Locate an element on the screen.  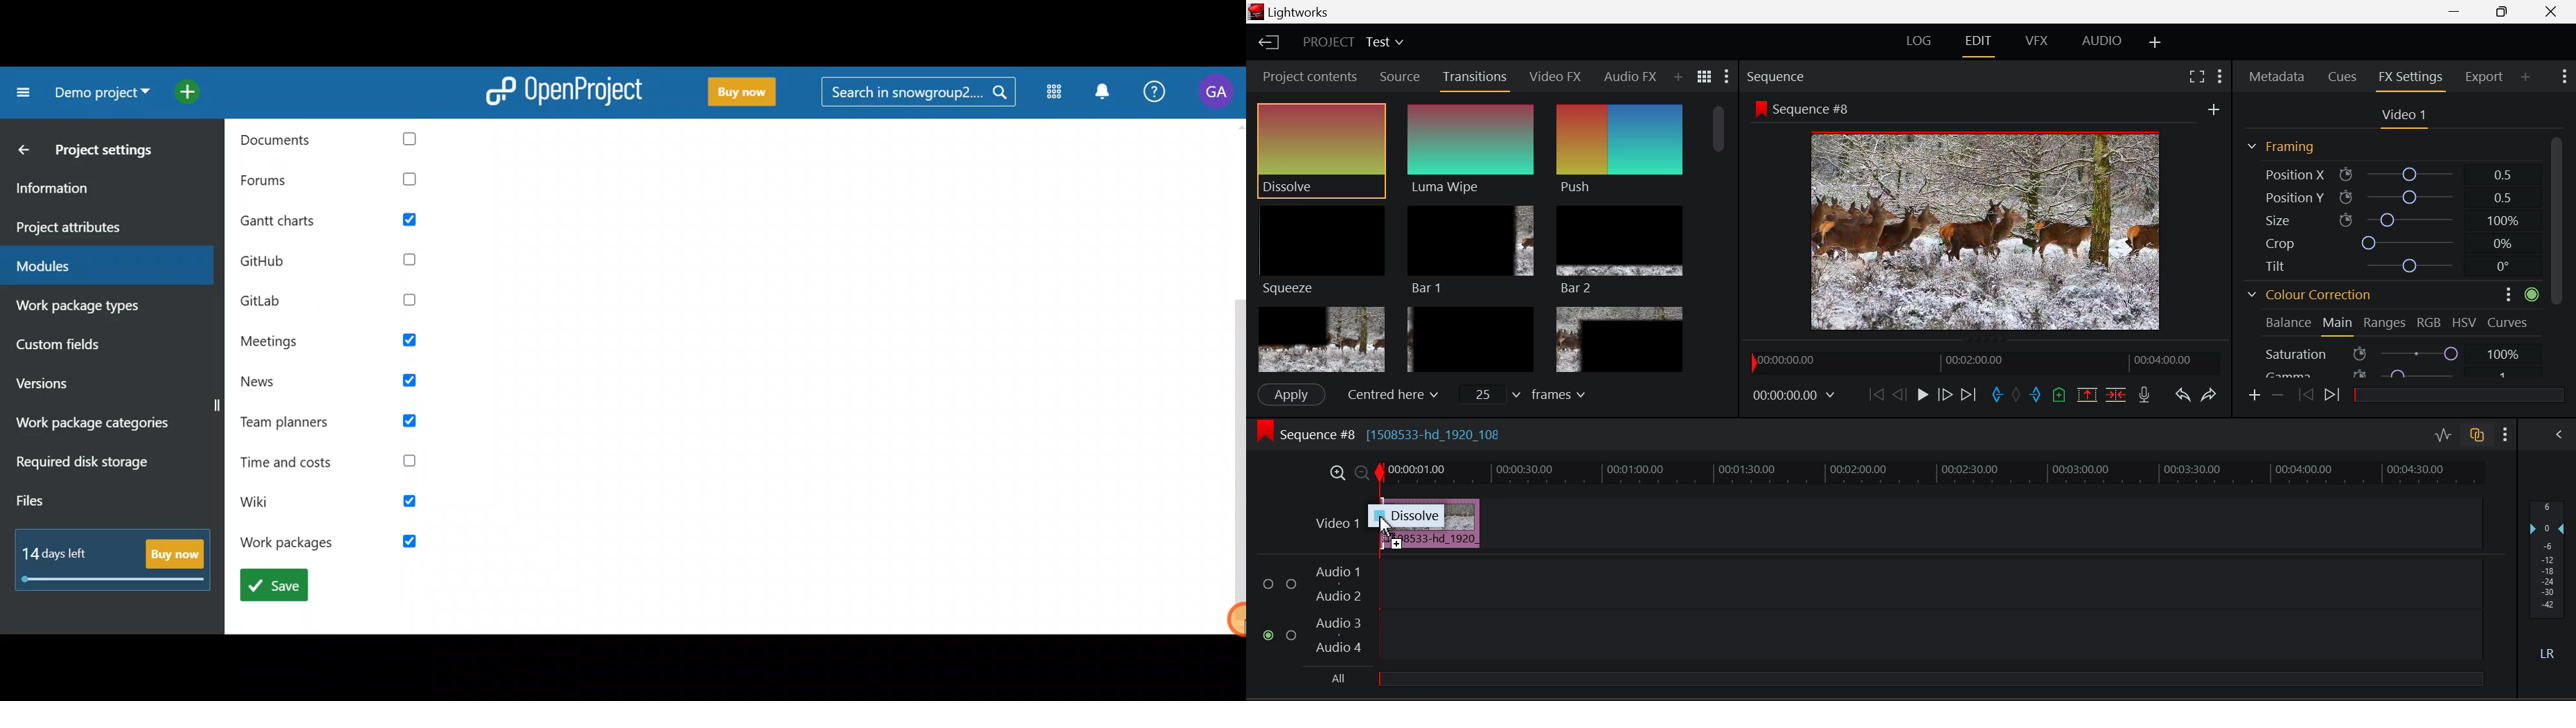
Next Panel is located at coordinates (1640, 76).